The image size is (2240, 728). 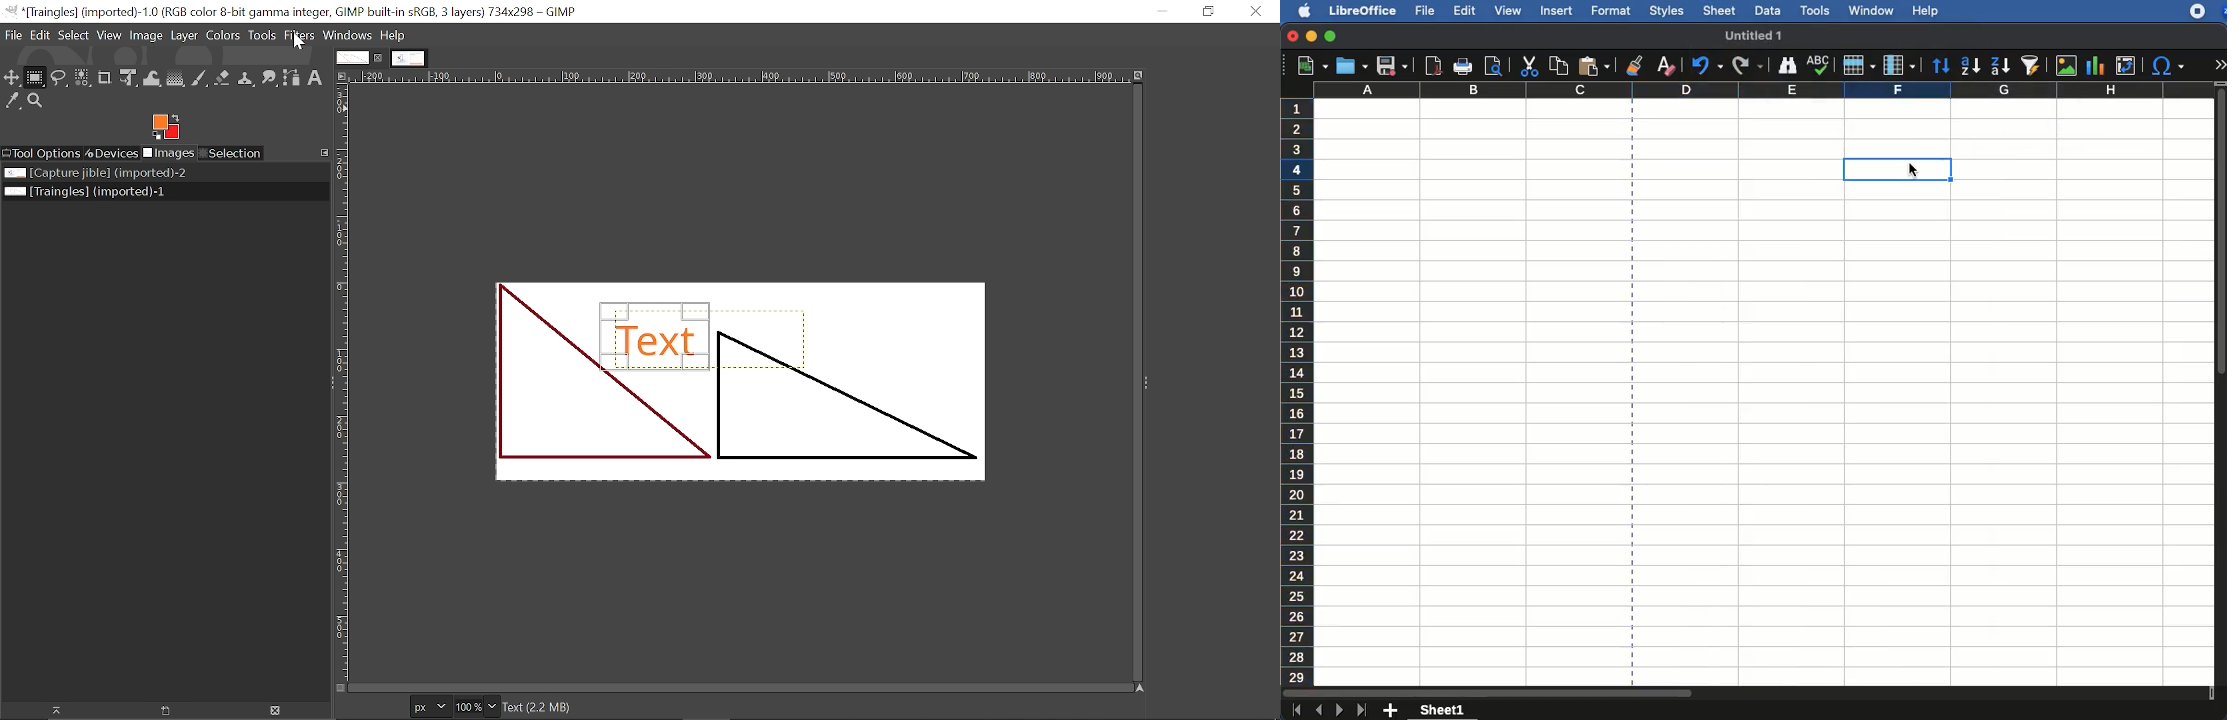 What do you see at coordinates (54, 710) in the screenshot?
I see `Raise this image display` at bounding box center [54, 710].